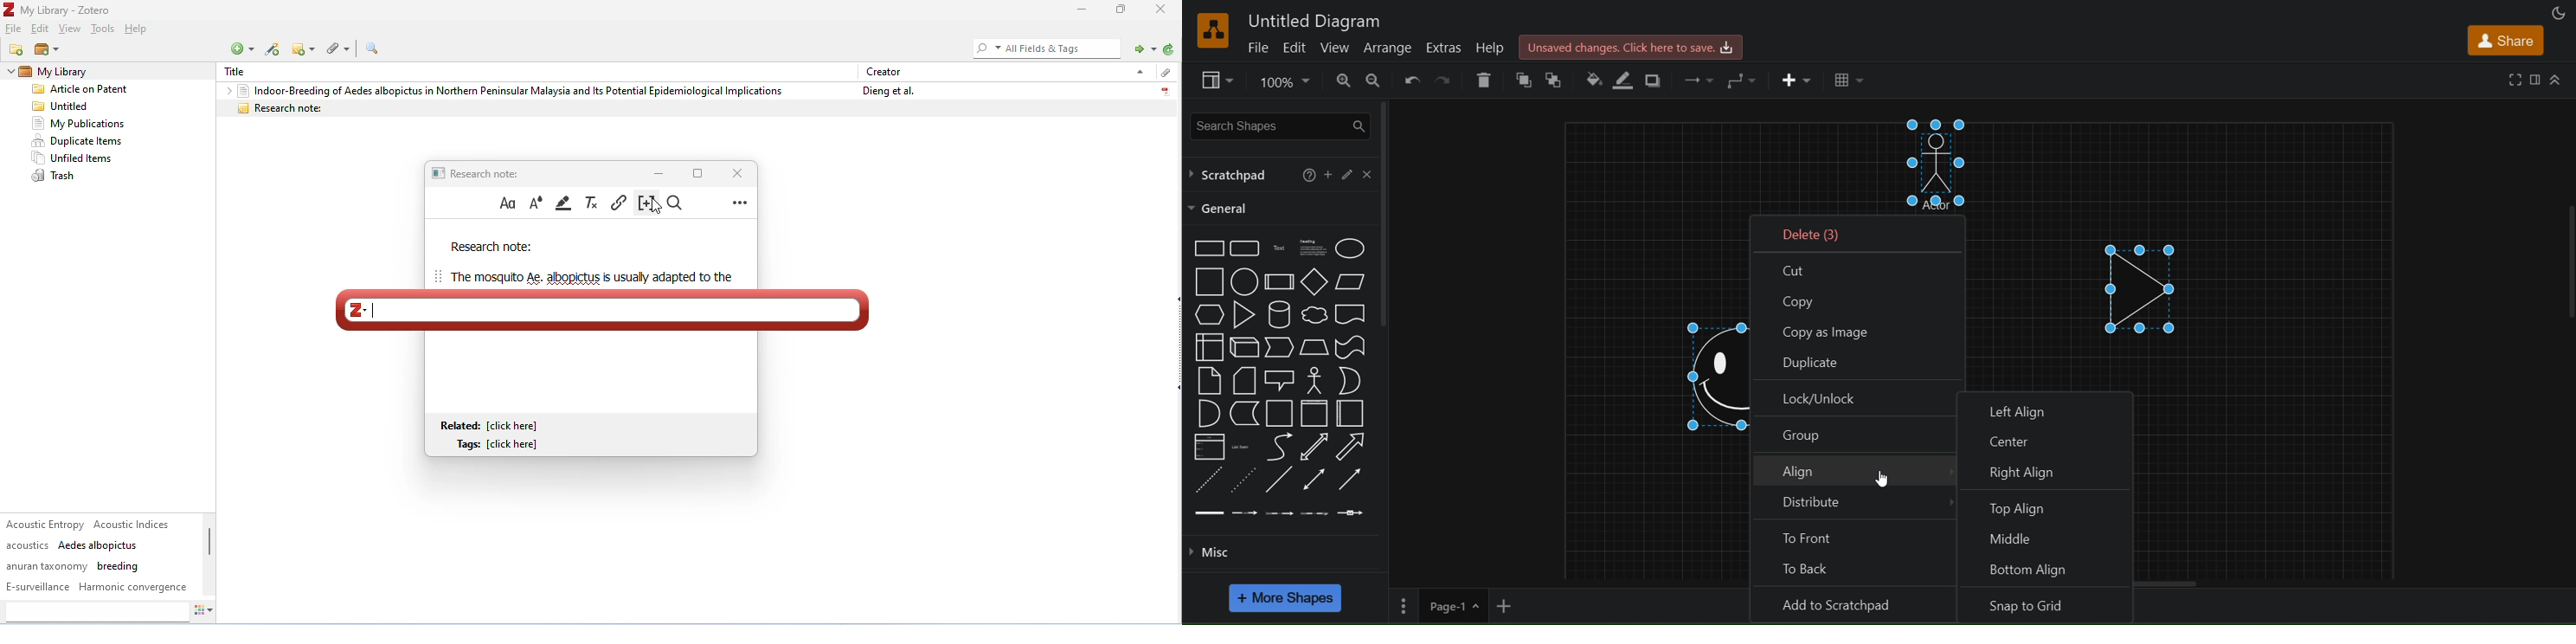 This screenshot has width=2576, height=644. Describe the element at coordinates (508, 203) in the screenshot. I see `format text` at that location.